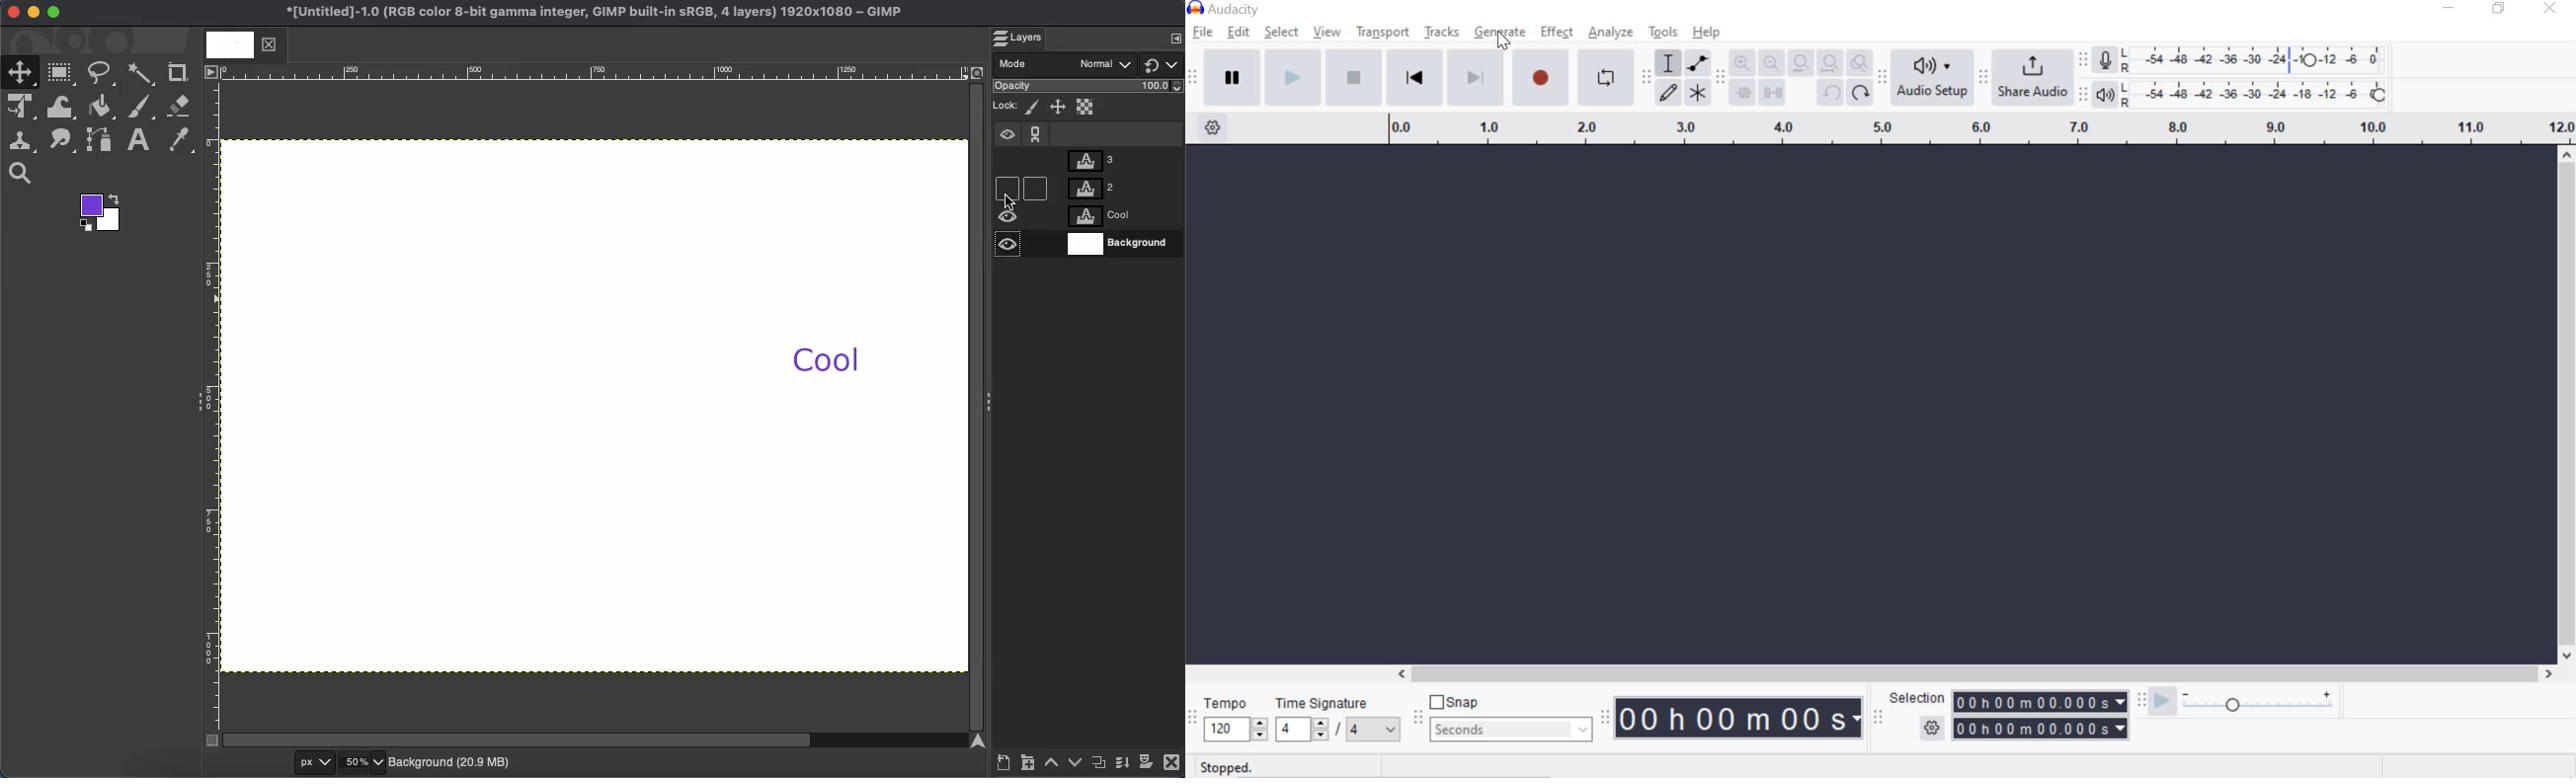 Image resolution: width=2576 pixels, height=784 pixels. Describe the element at coordinates (1224, 9) in the screenshot. I see `system name` at that location.